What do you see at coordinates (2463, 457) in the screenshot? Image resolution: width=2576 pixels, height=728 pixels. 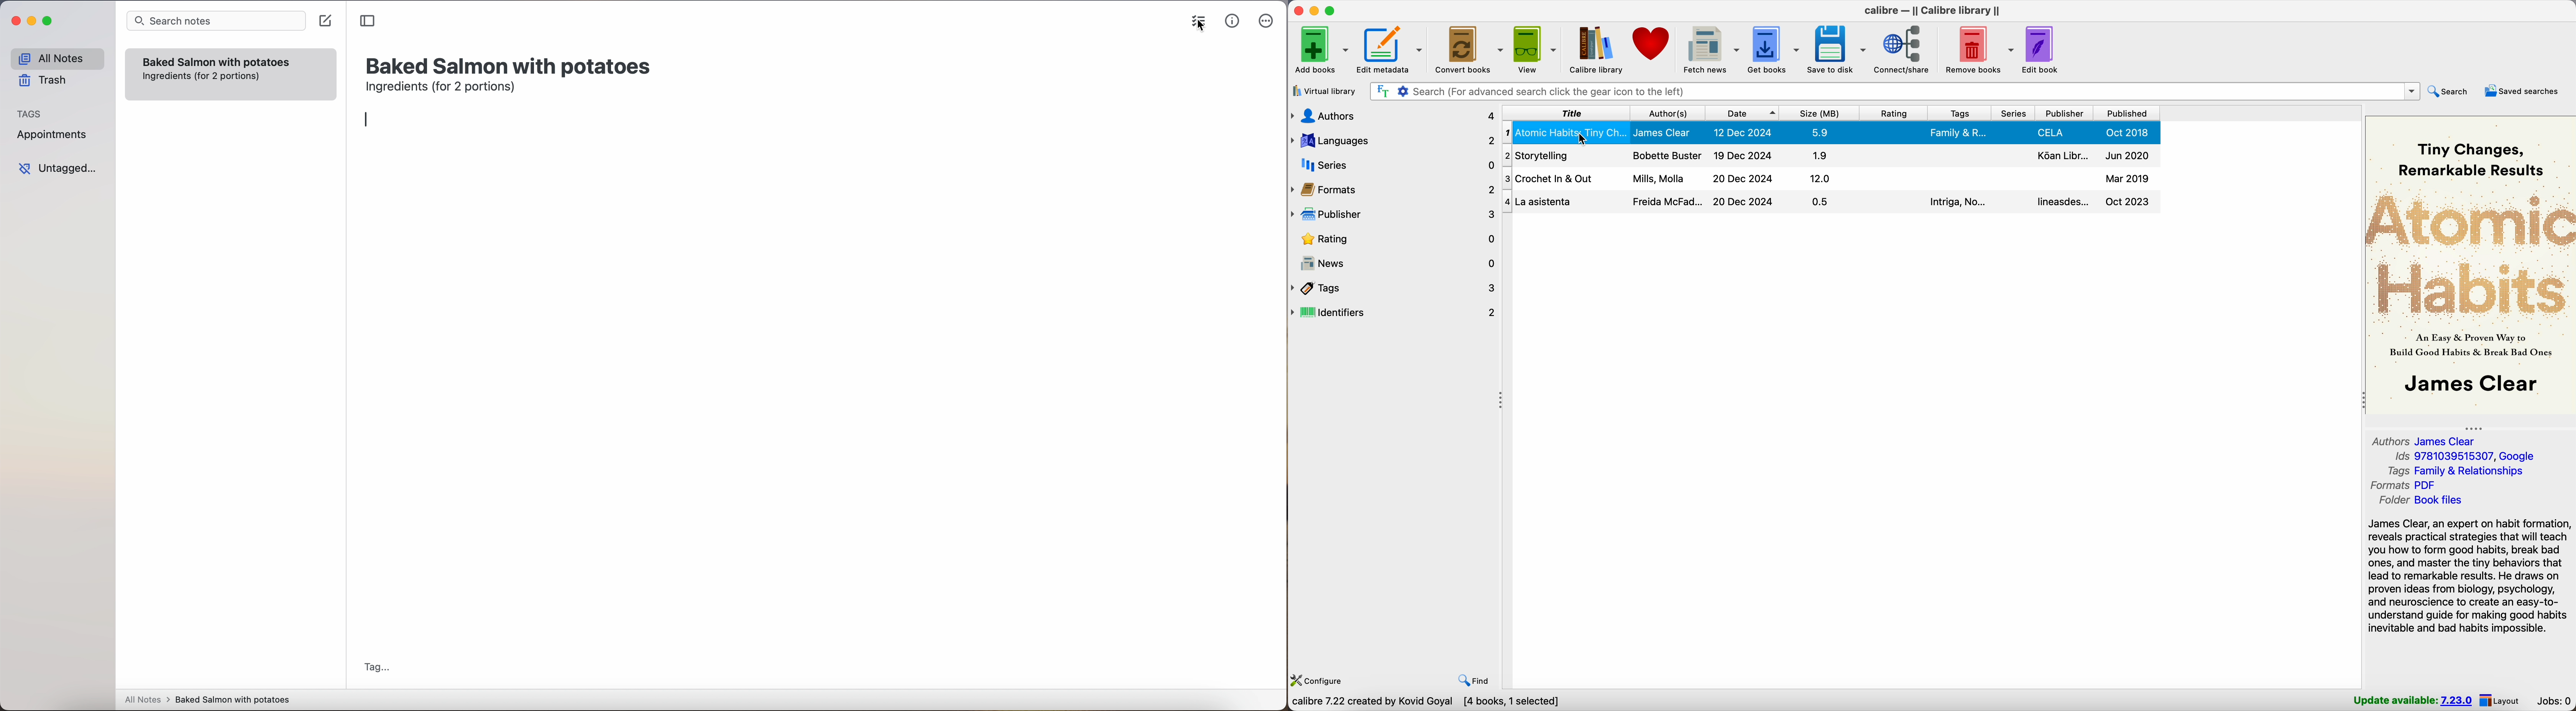 I see `Ids` at bounding box center [2463, 457].